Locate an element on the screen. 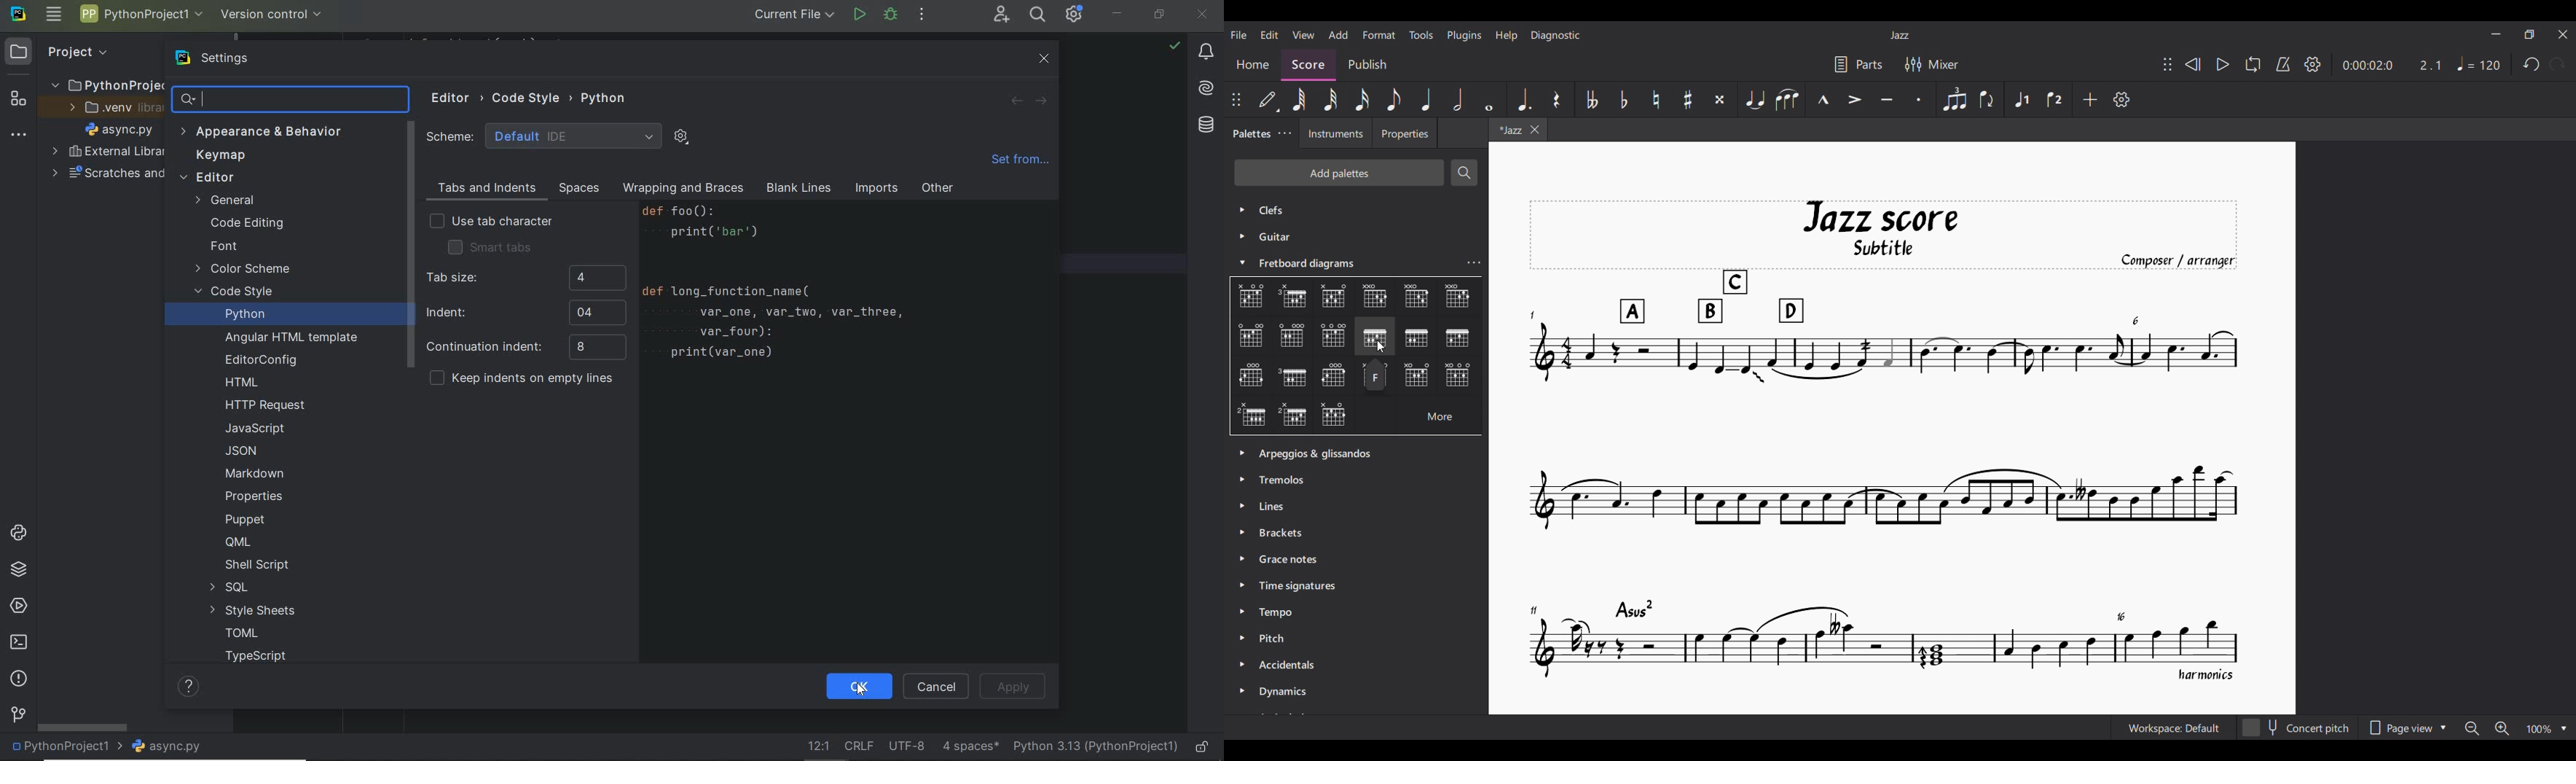 The height and width of the screenshot is (784, 2576). Publish is located at coordinates (1370, 62).